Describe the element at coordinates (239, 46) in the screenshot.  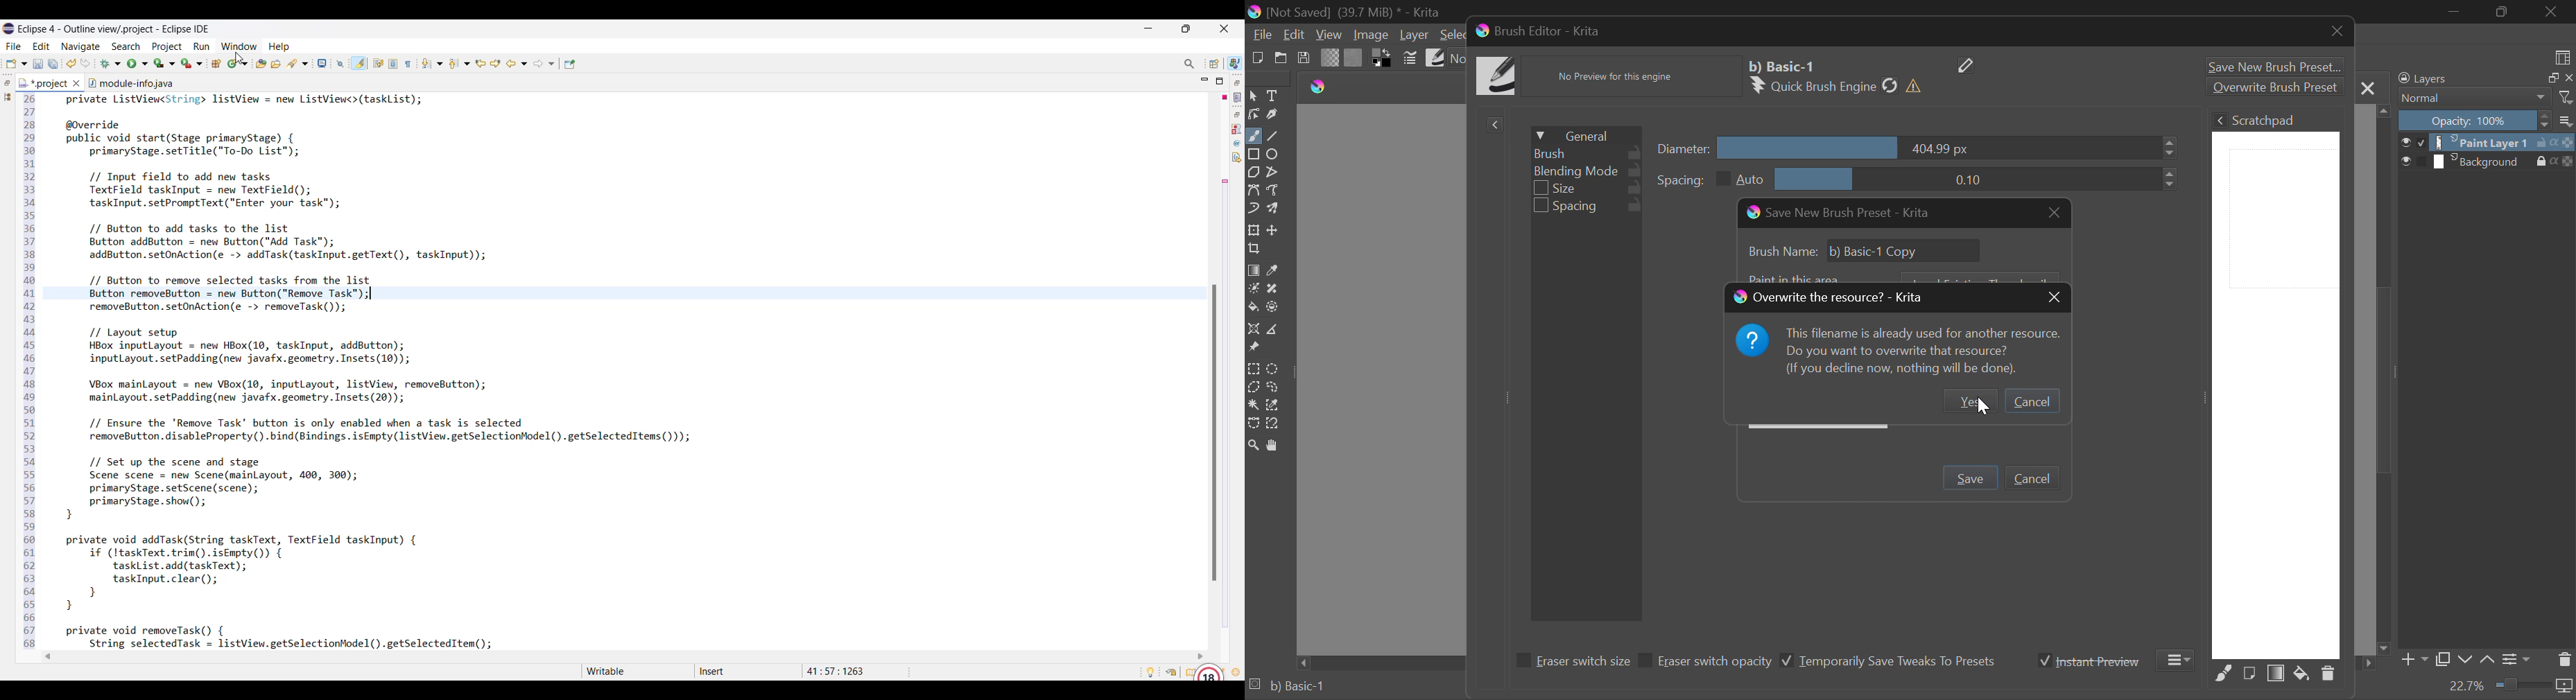
I see `Window menu` at that location.